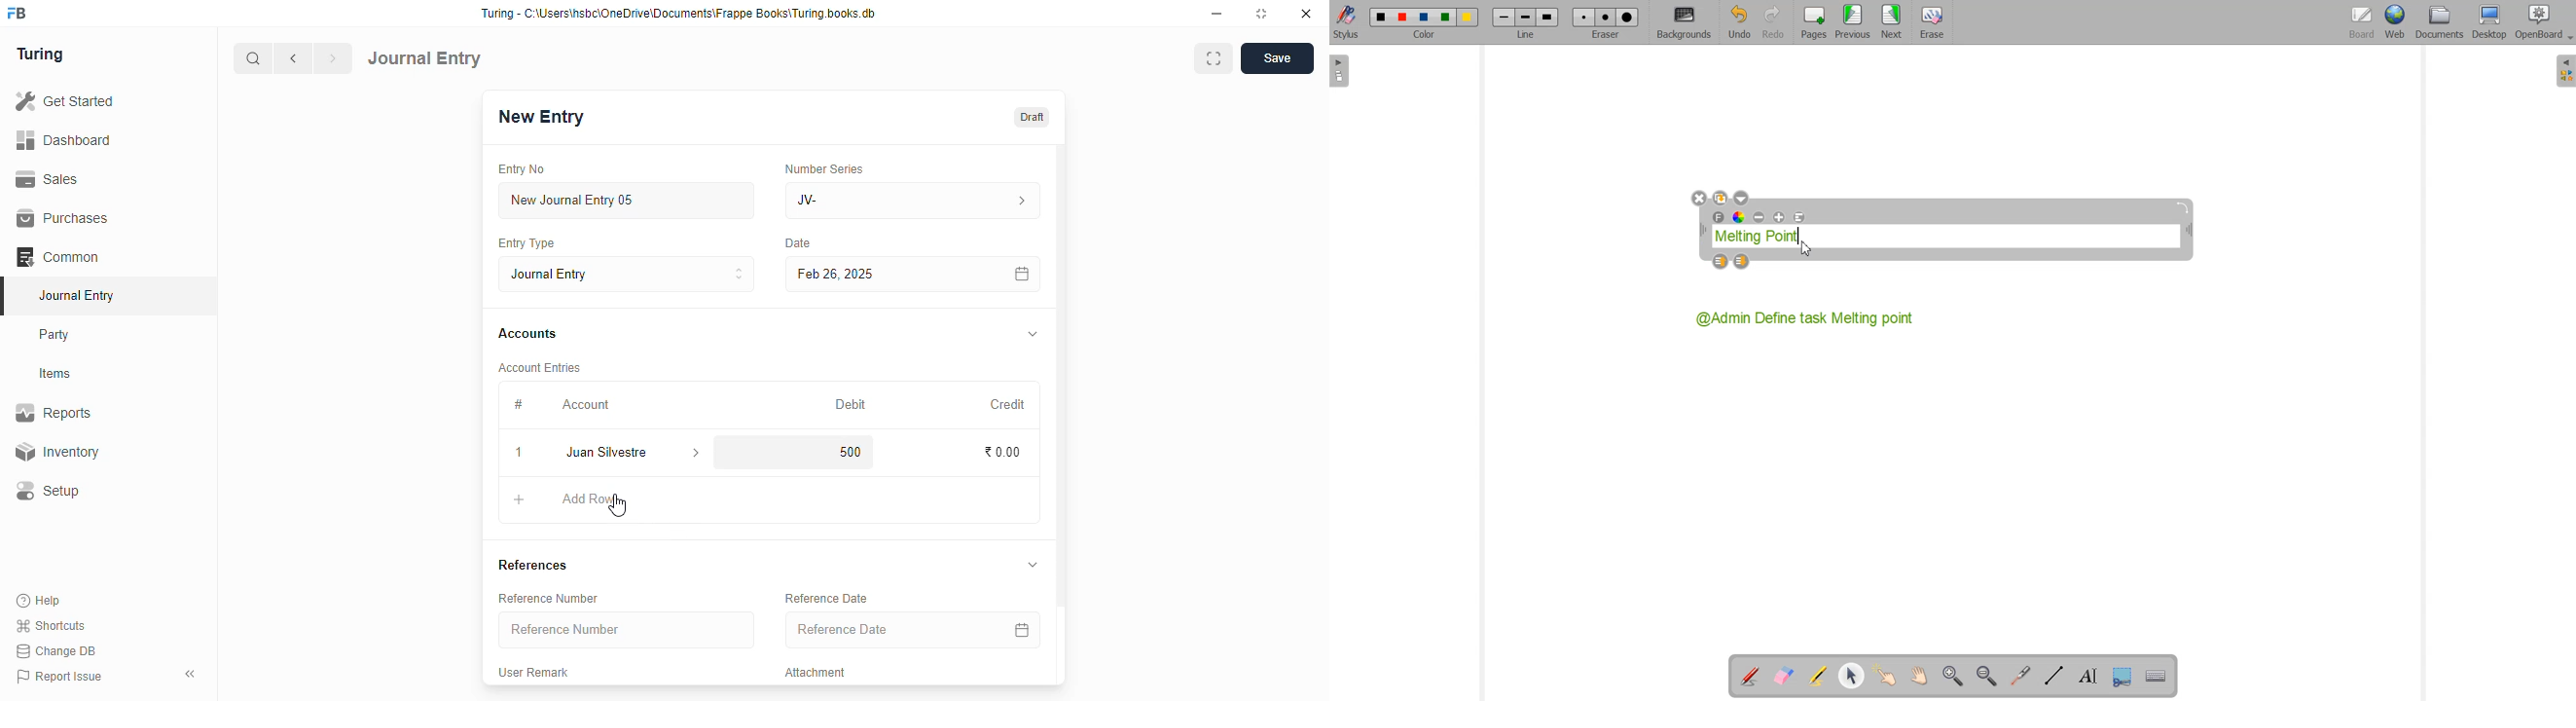 The height and width of the screenshot is (728, 2576). What do you see at coordinates (56, 452) in the screenshot?
I see `inventory` at bounding box center [56, 452].